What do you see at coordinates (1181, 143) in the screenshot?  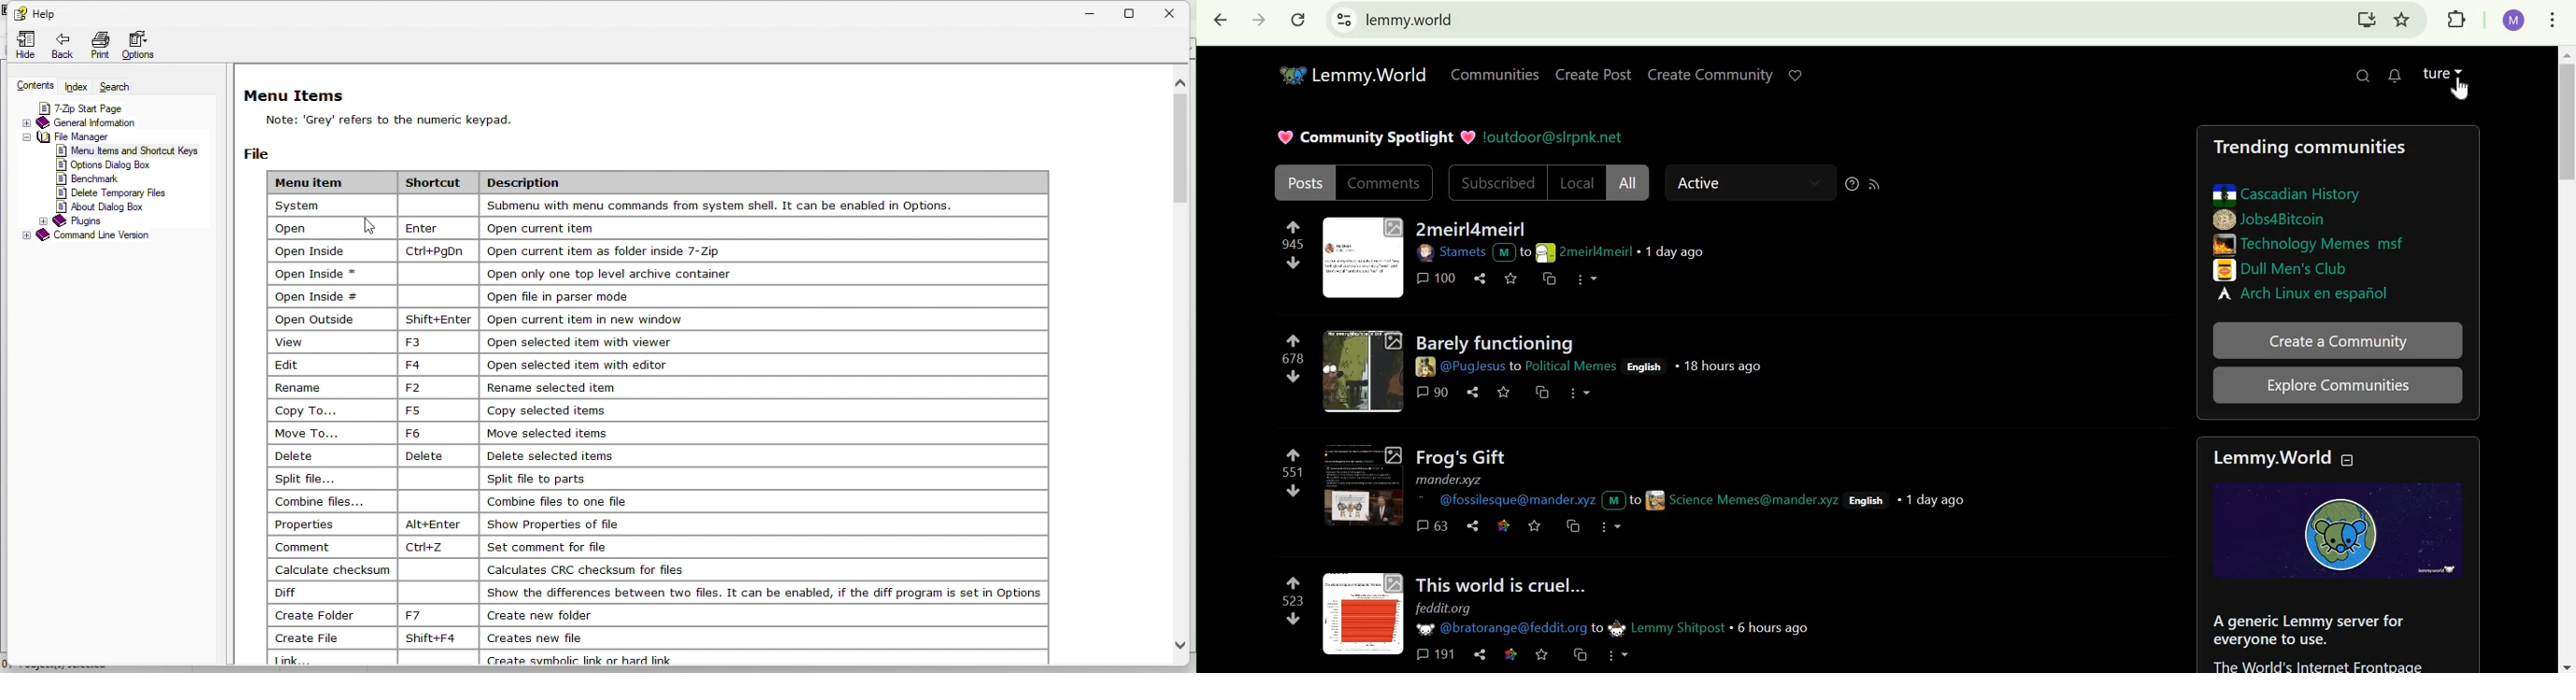 I see `vertical scroll bar` at bounding box center [1181, 143].